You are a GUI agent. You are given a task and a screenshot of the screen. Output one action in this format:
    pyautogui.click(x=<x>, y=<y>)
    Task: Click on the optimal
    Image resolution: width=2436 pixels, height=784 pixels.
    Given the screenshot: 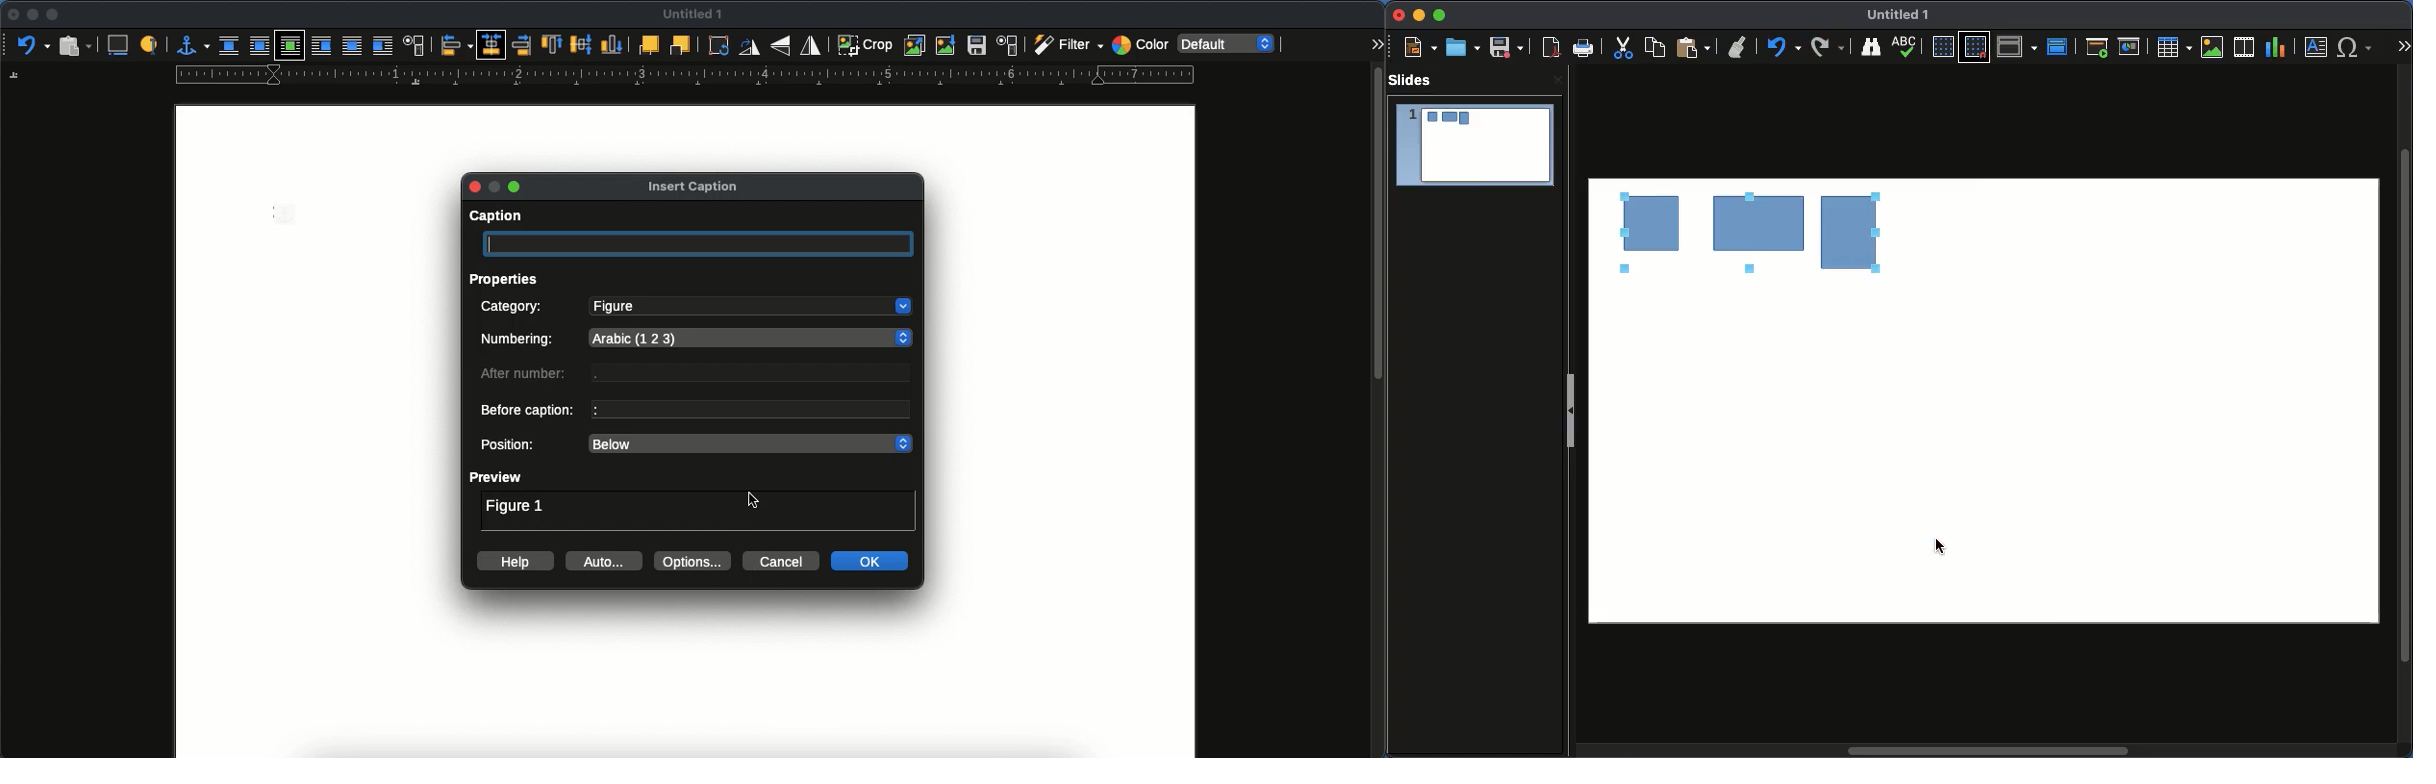 What is the action you would take?
    pyautogui.click(x=291, y=44)
    